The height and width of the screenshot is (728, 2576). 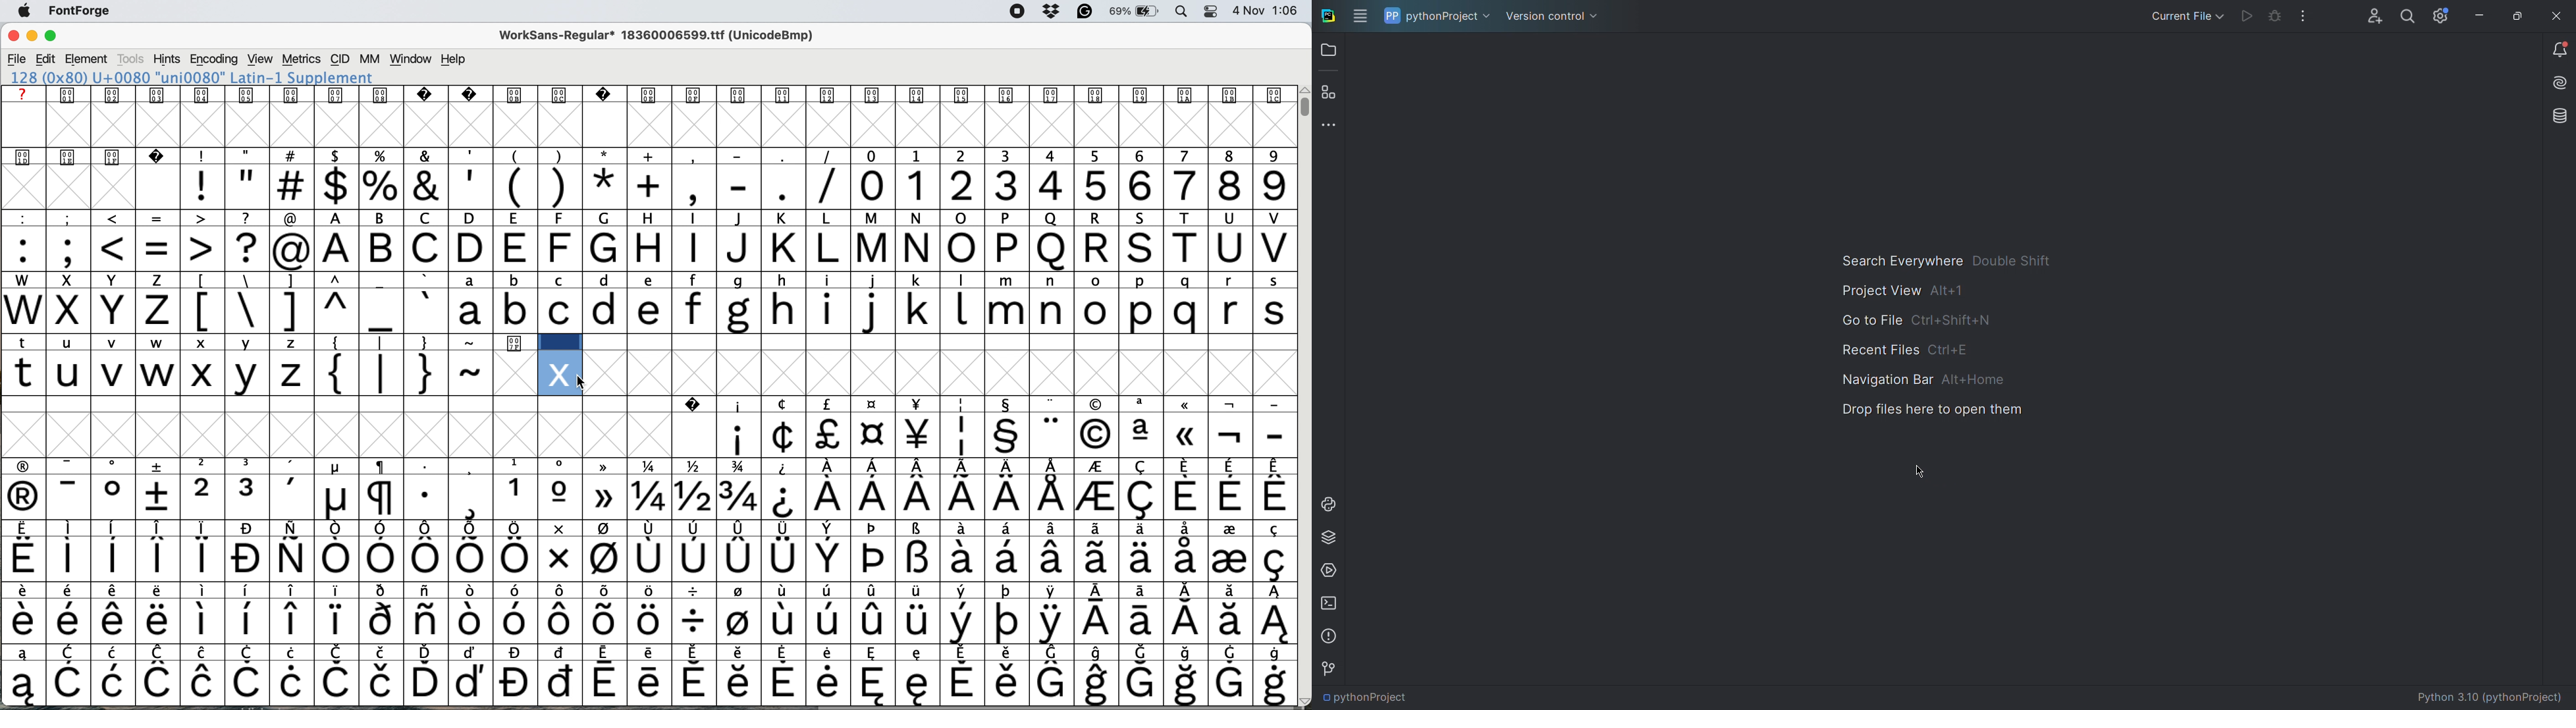 I want to click on SPECIAL CHARACTERS, so click(x=650, y=403).